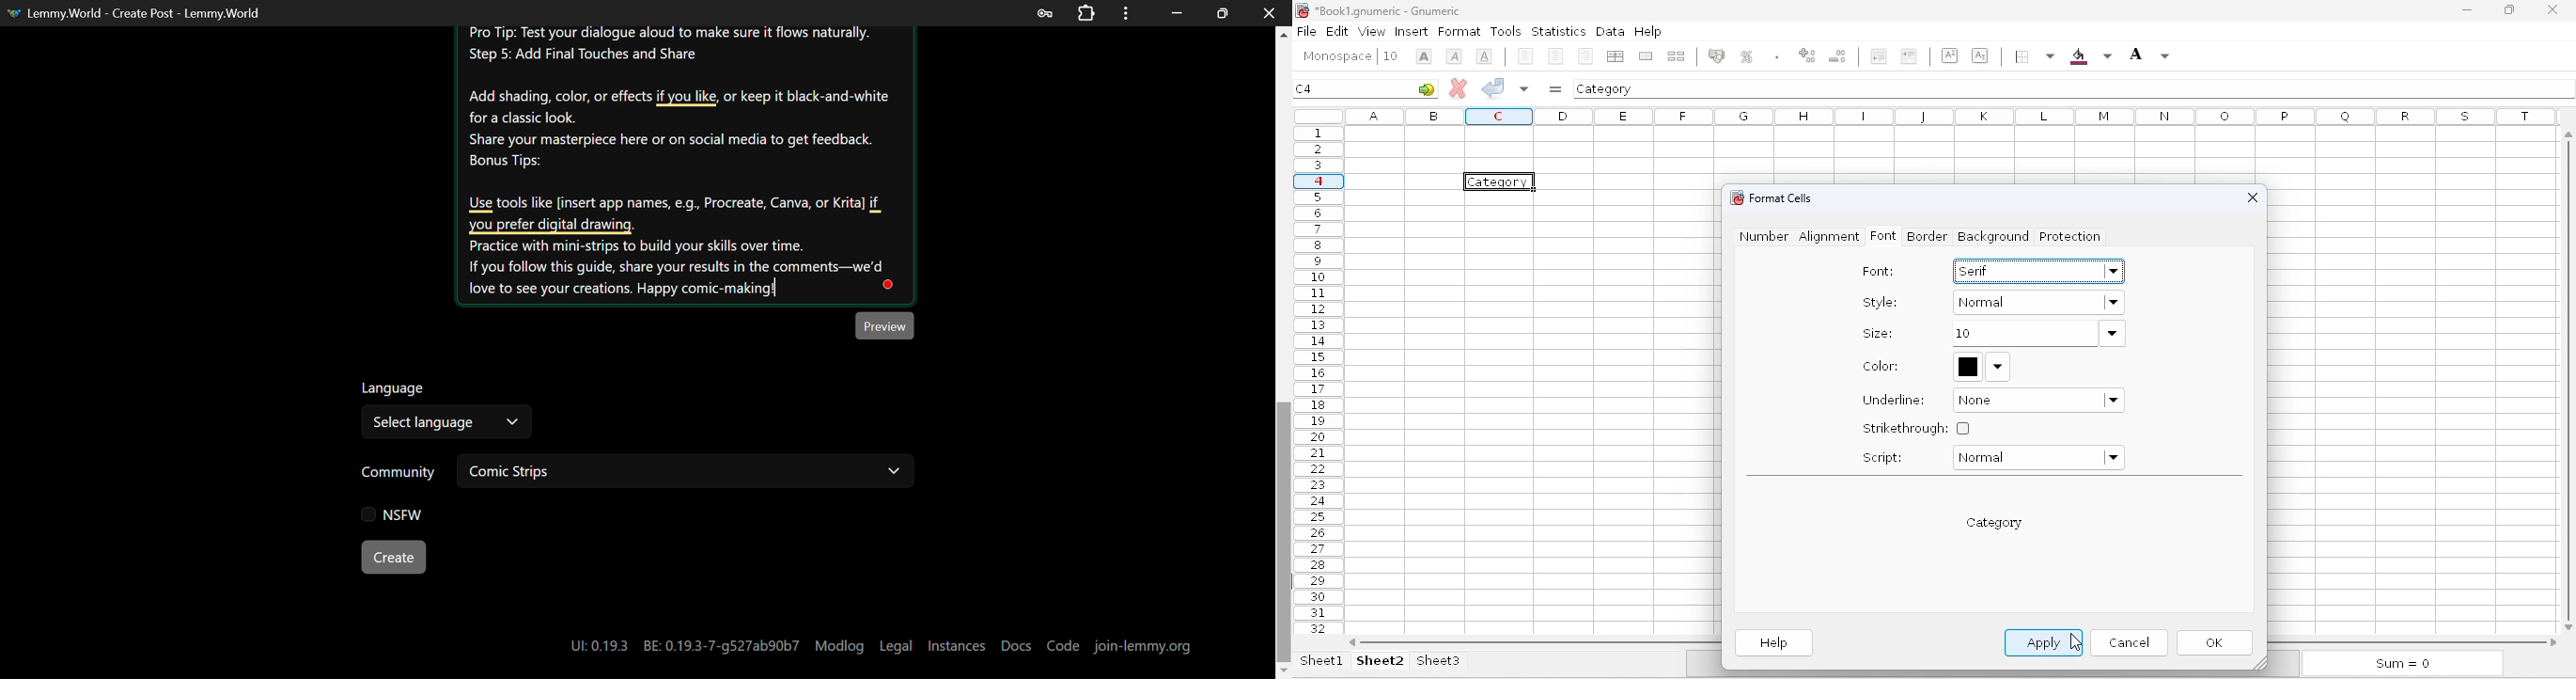  What do you see at coordinates (1735, 197) in the screenshot?
I see `logo` at bounding box center [1735, 197].